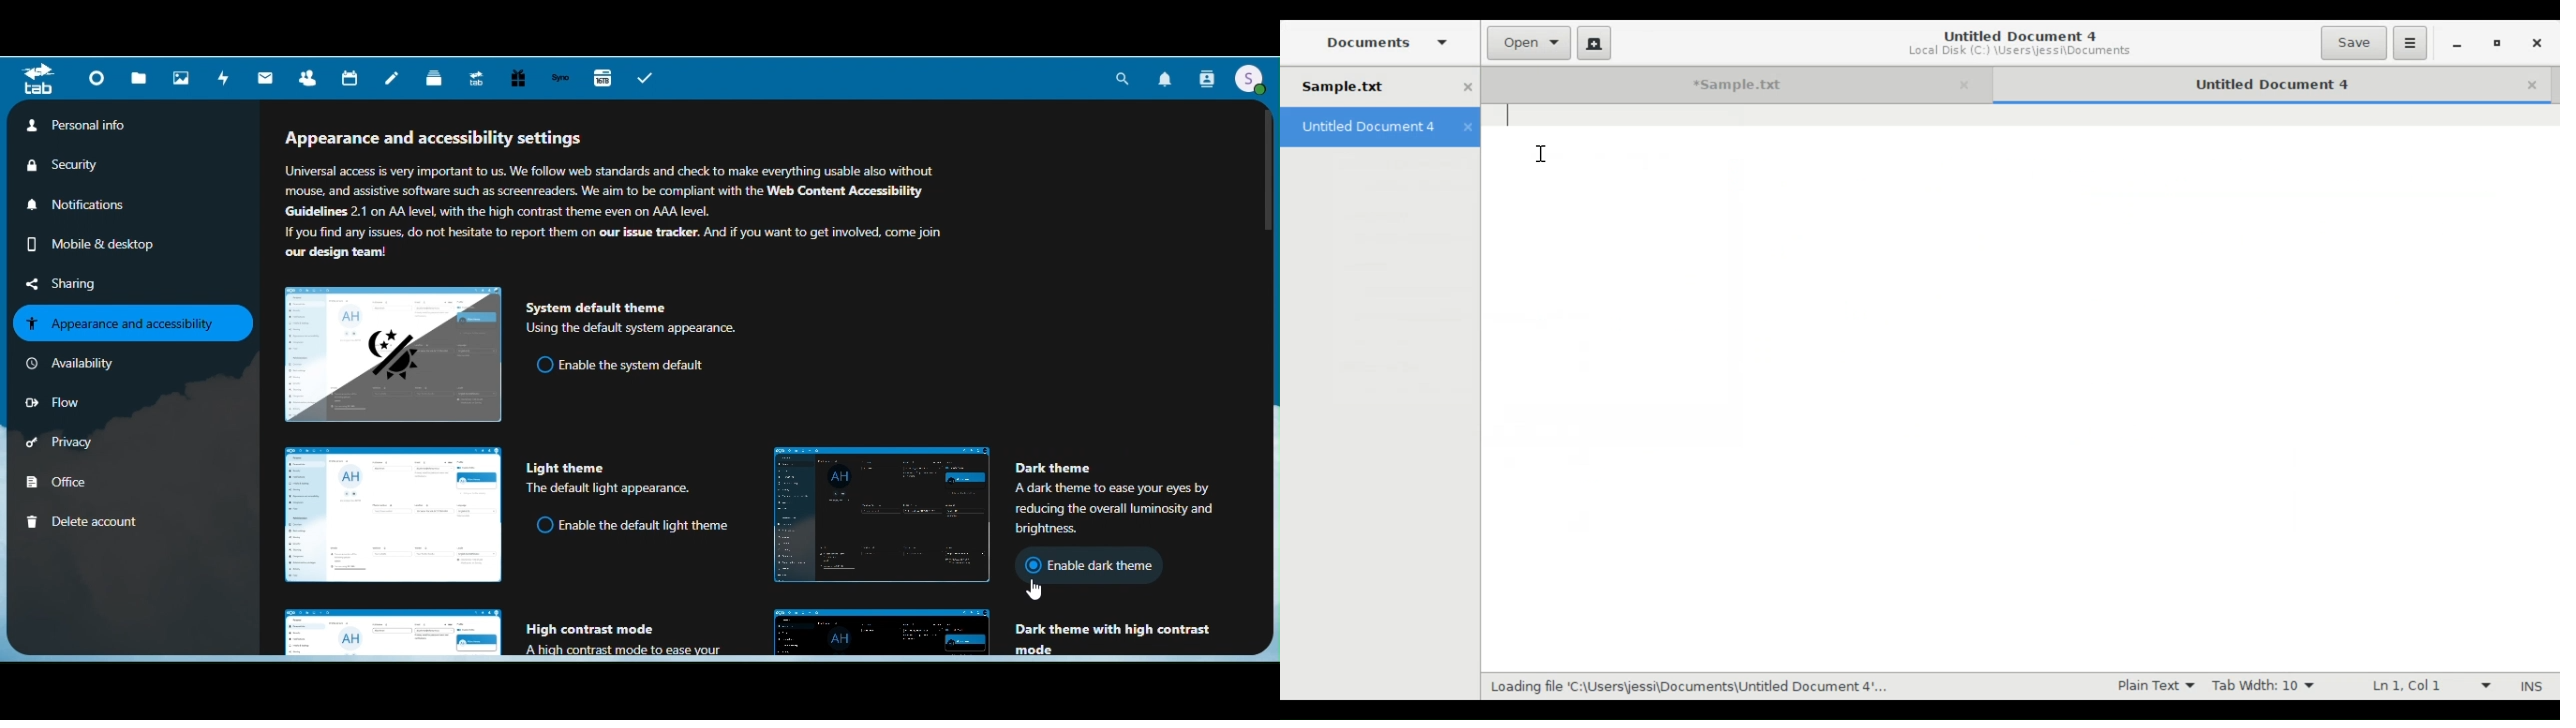 The height and width of the screenshot is (728, 2576). I want to click on Notes, so click(393, 79).